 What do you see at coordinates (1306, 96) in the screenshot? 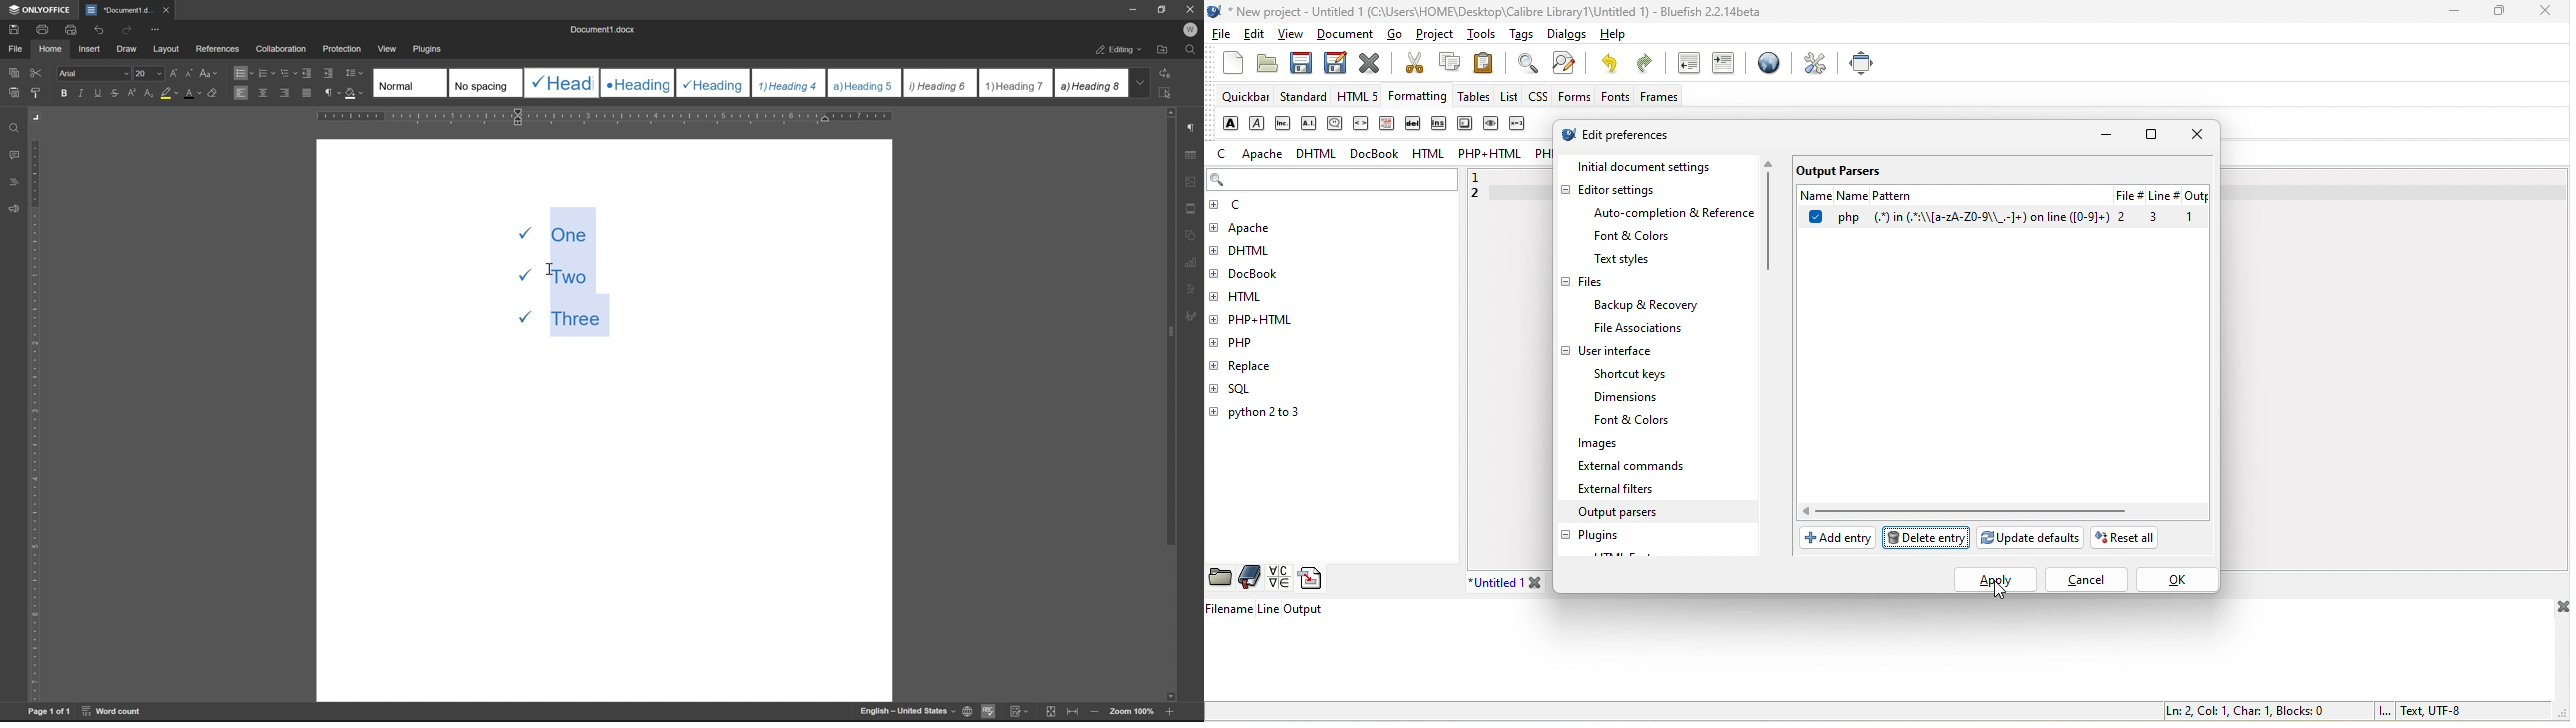
I see `standard` at bounding box center [1306, 96].